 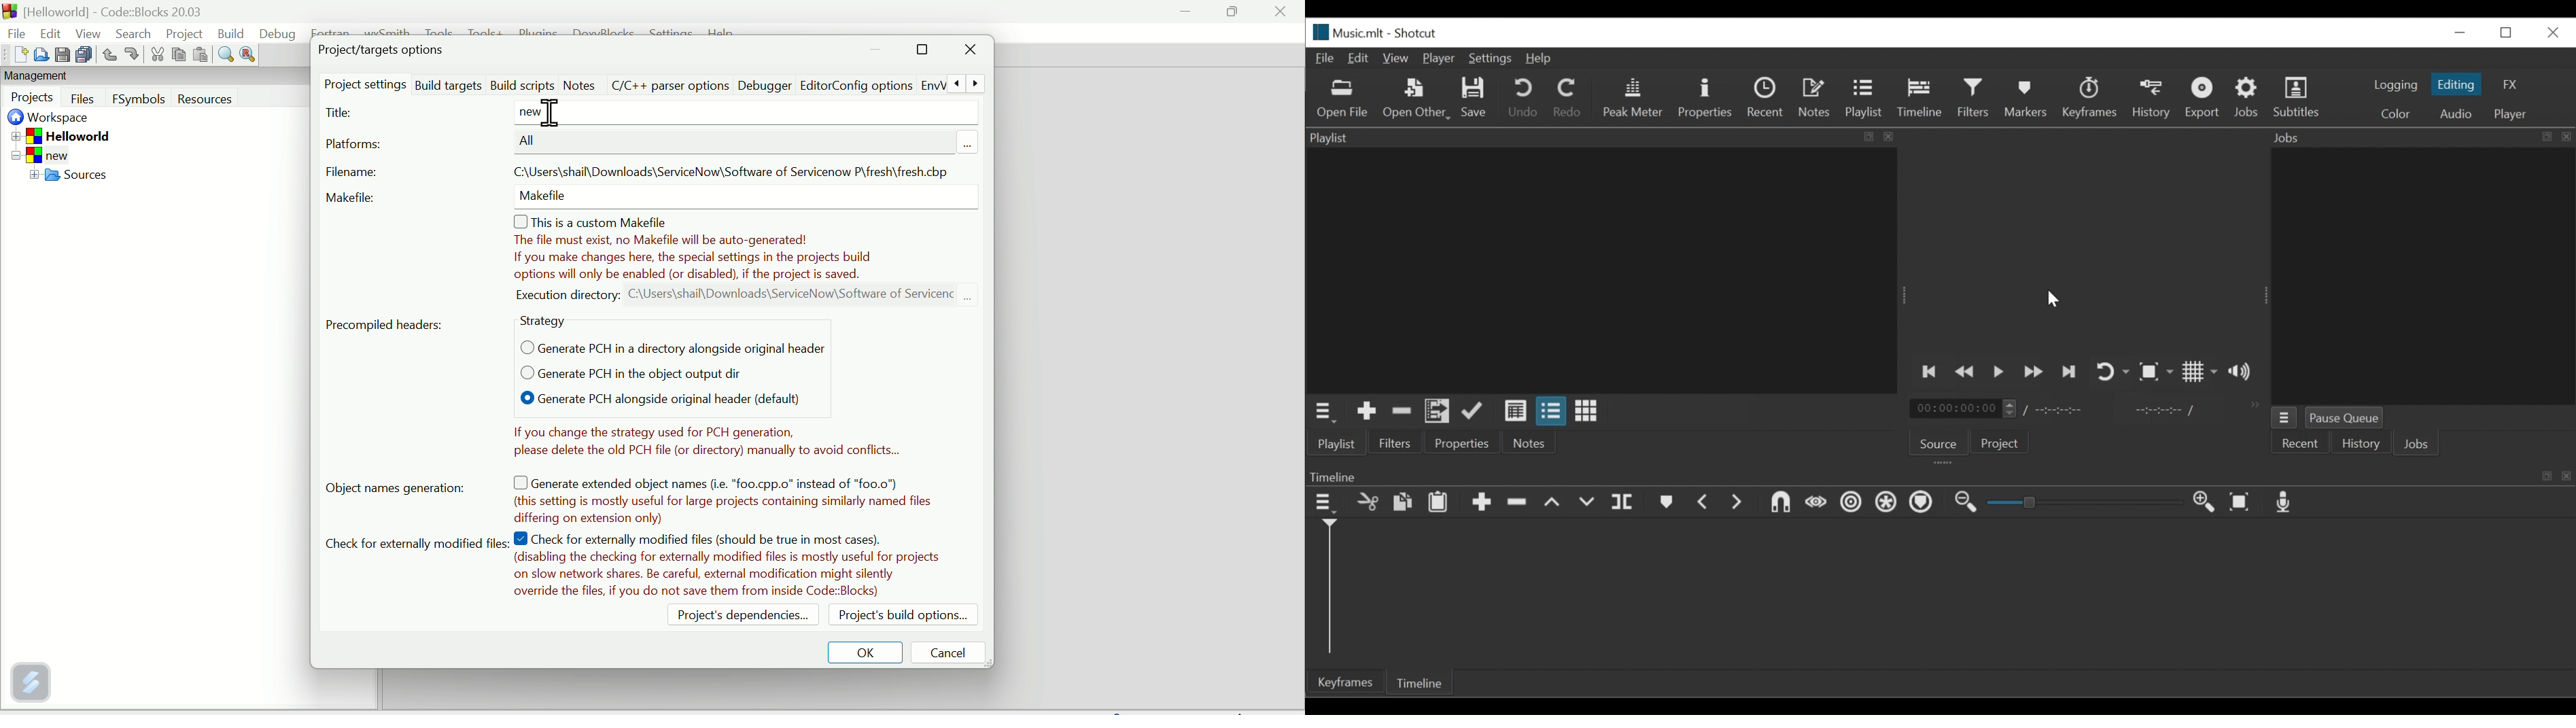 What do you see at coordinates (2034, 373) in the screenshot?
I see `Play forward quickly` at bounding box center [2034, 373].